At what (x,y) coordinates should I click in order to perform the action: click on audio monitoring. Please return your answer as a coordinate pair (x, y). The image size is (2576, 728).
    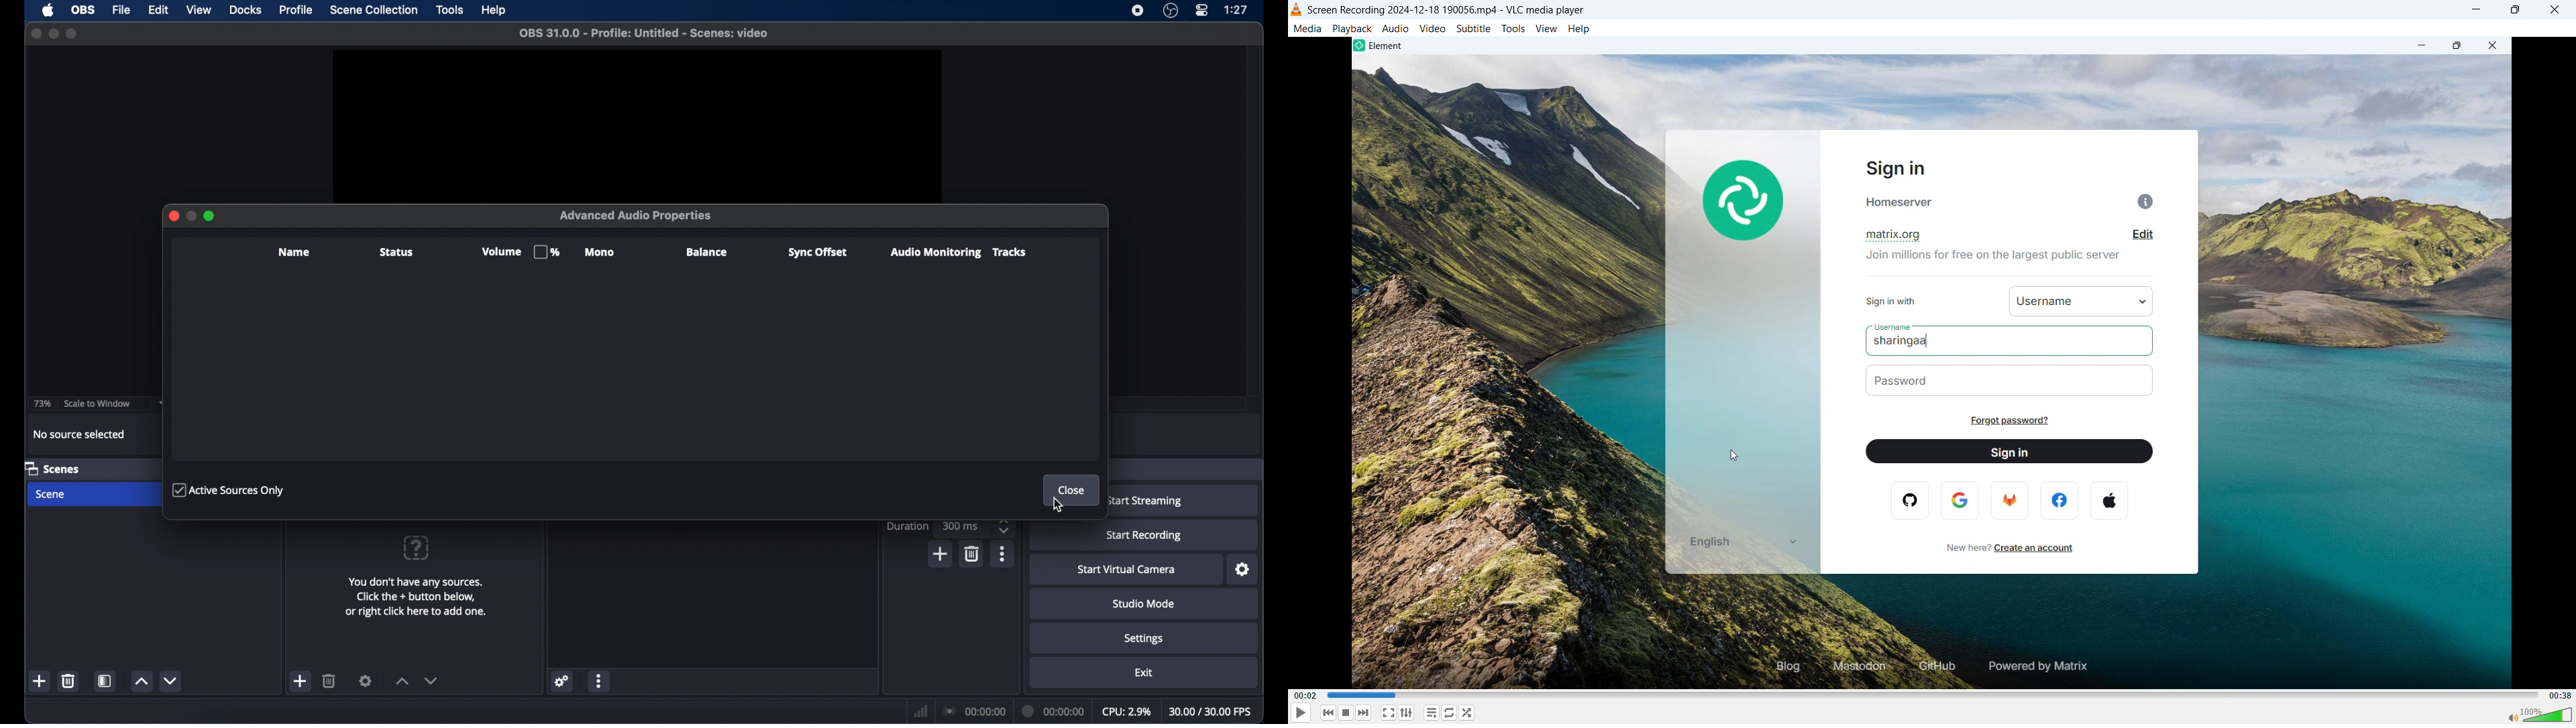
    Looking at the image, I should click on (934, 253).